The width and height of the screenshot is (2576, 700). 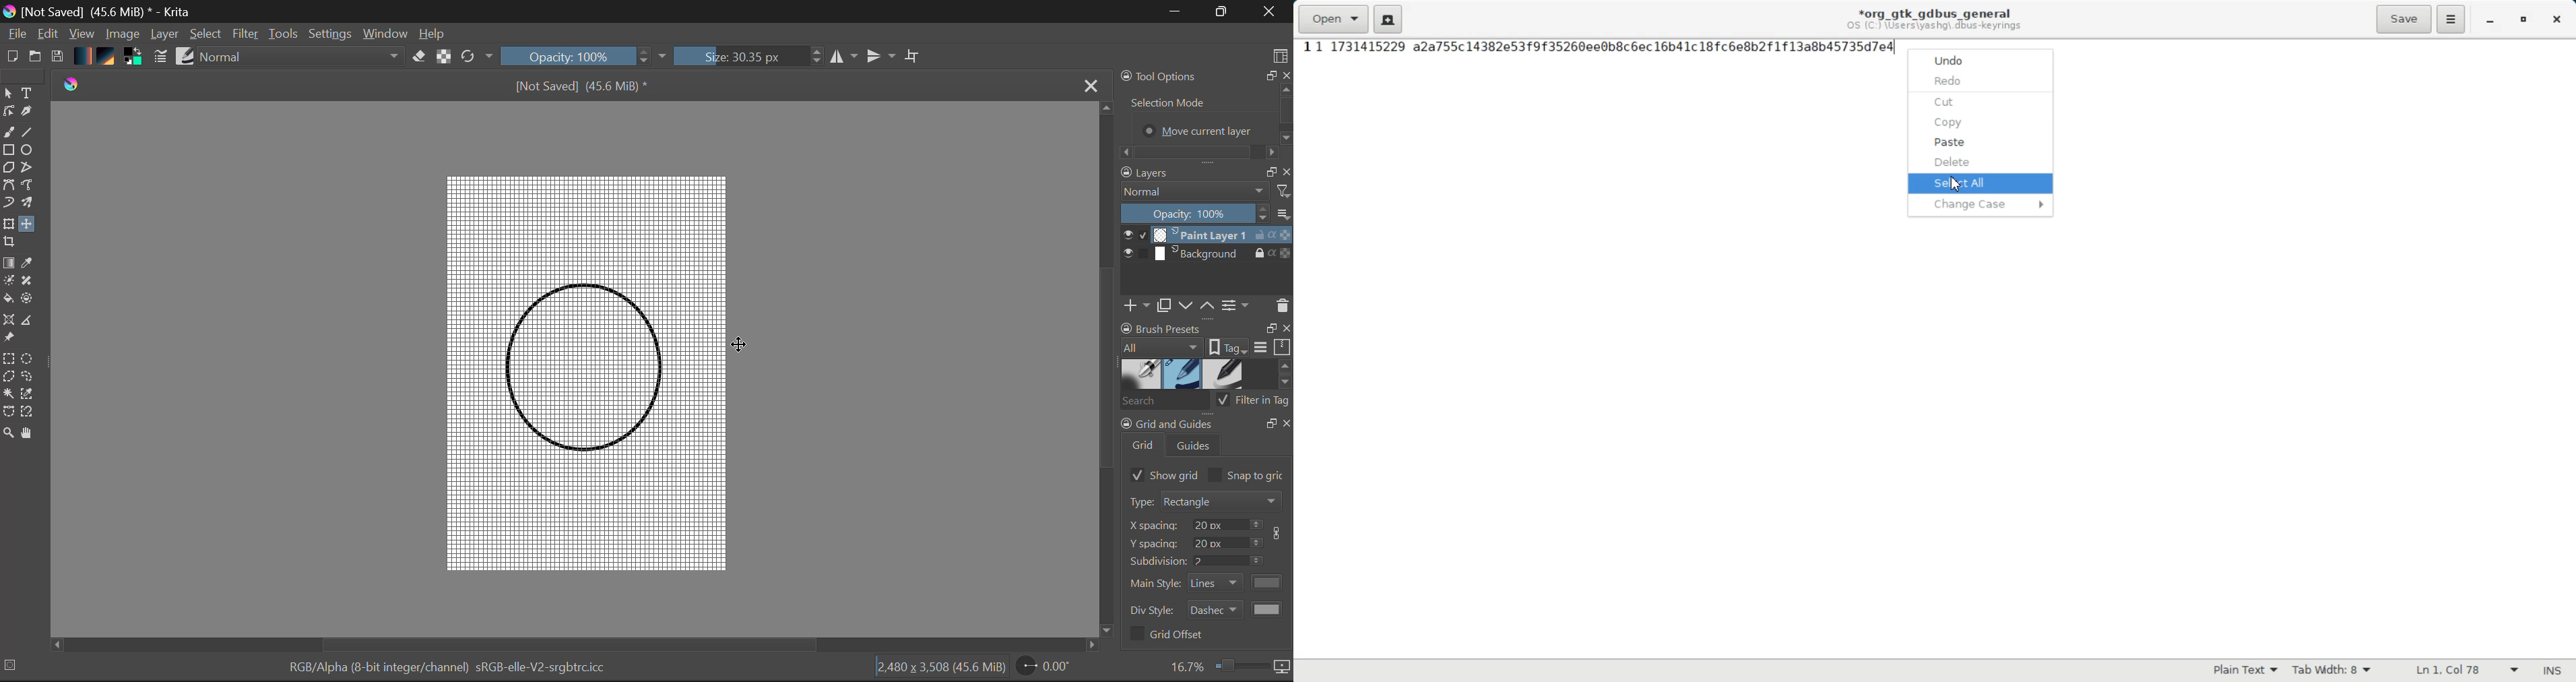 What do you see at coordinates (8, 395) in the screenshot?
I see `Continuous Selection` at bounding box center [8, 395].